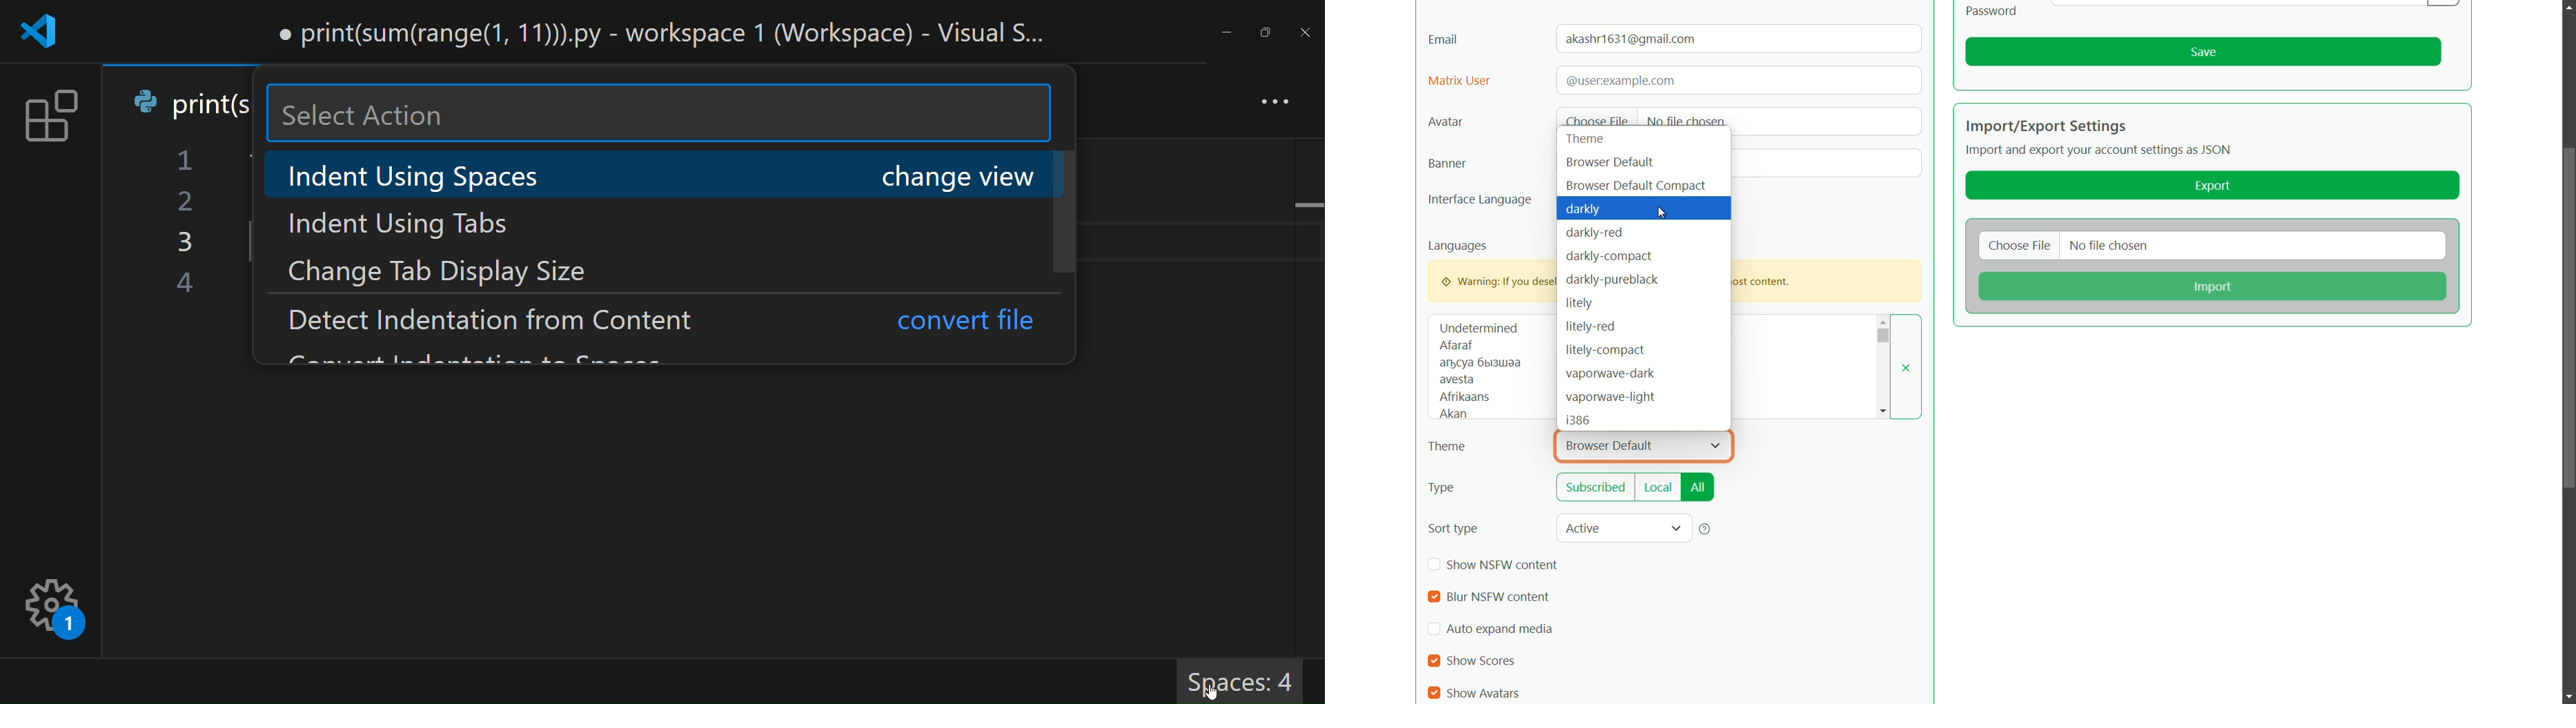 This screenshot has width=2576, height=728. Describe the element at coordinates (1451, 415) in the screenshot. I see `akan` at that location.